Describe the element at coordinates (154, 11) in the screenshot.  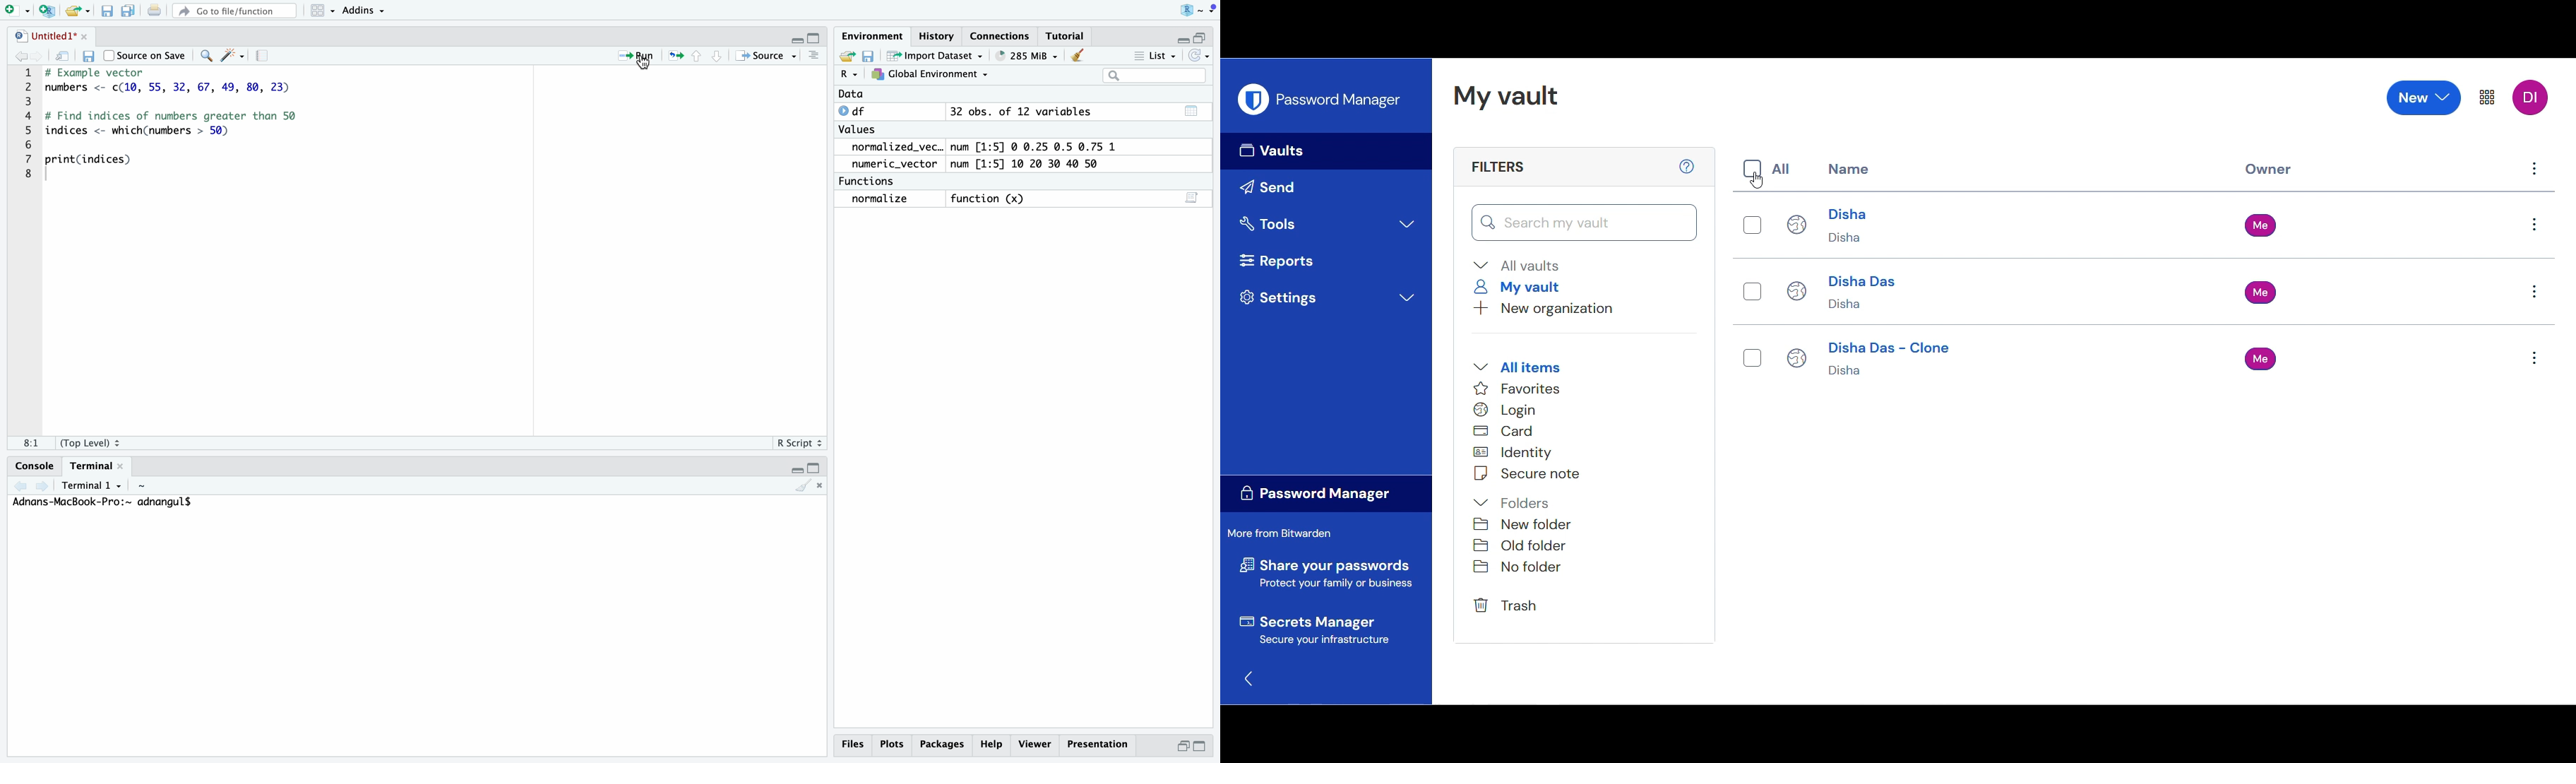
I see `print current file` at that location.